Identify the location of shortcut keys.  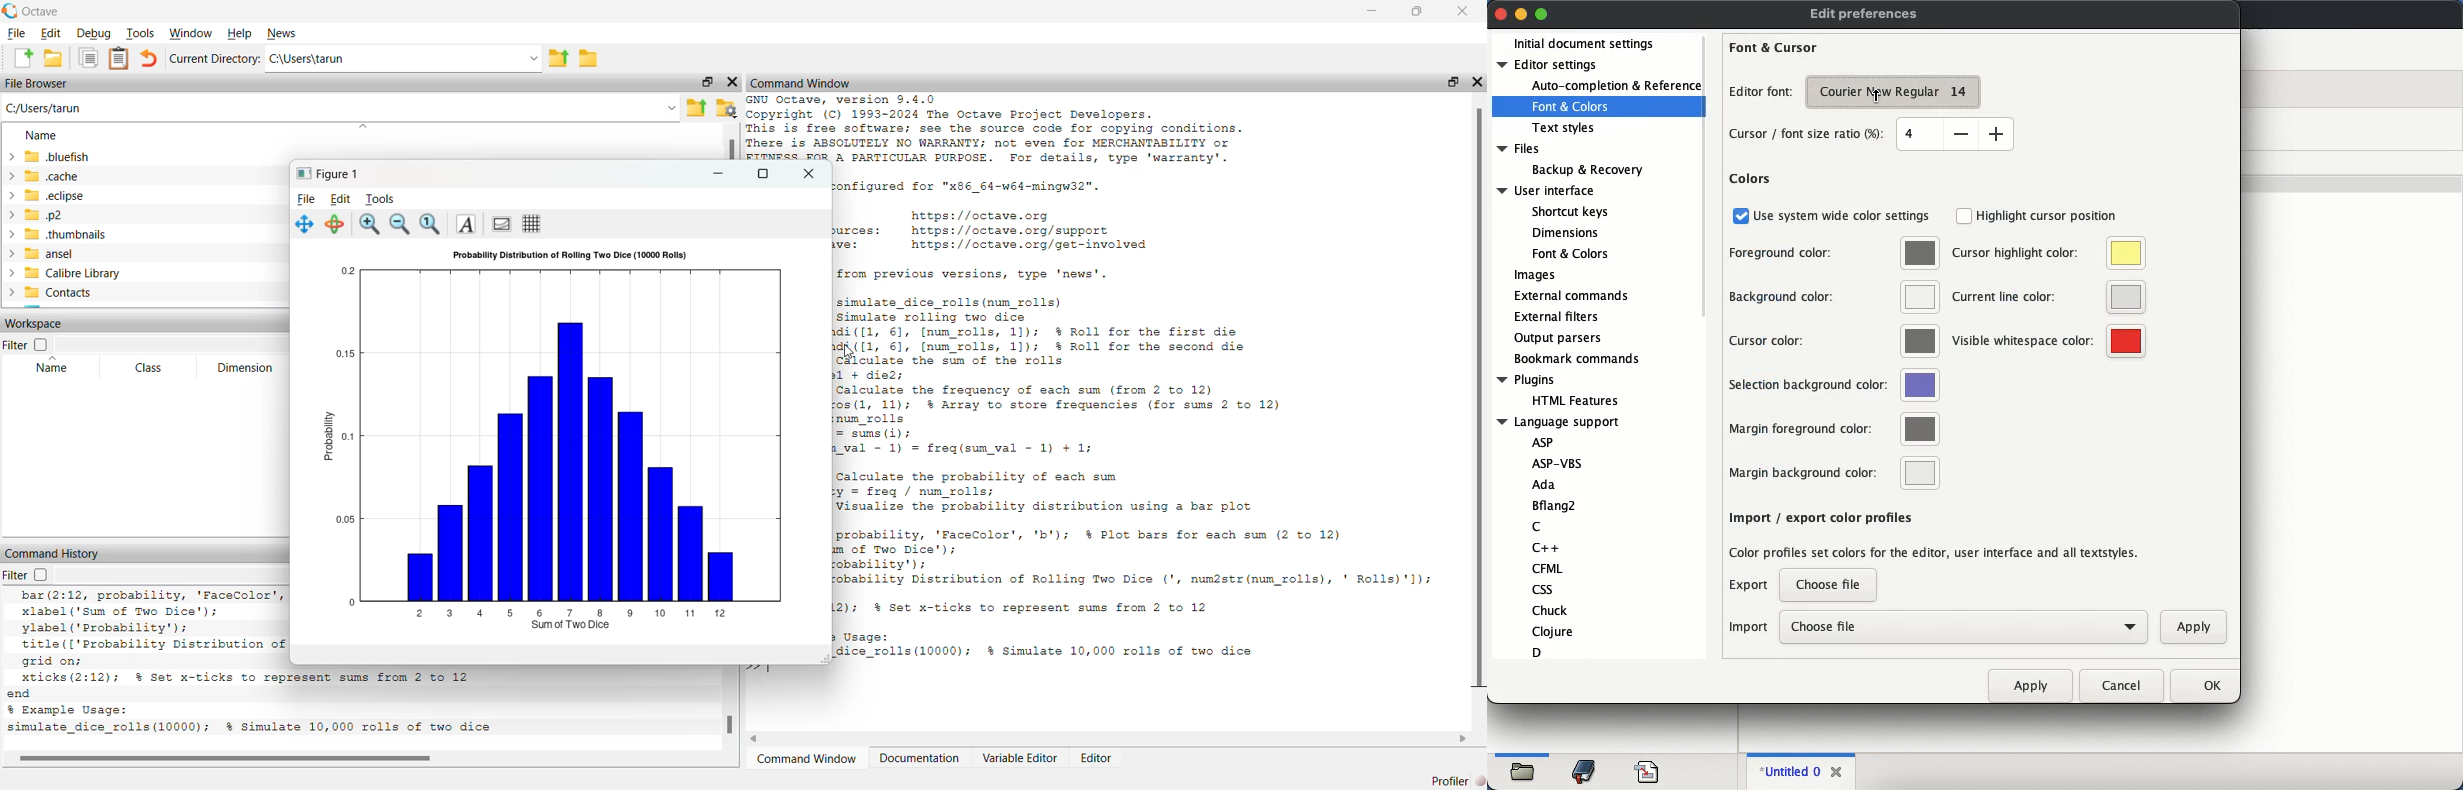
(1569, 212).